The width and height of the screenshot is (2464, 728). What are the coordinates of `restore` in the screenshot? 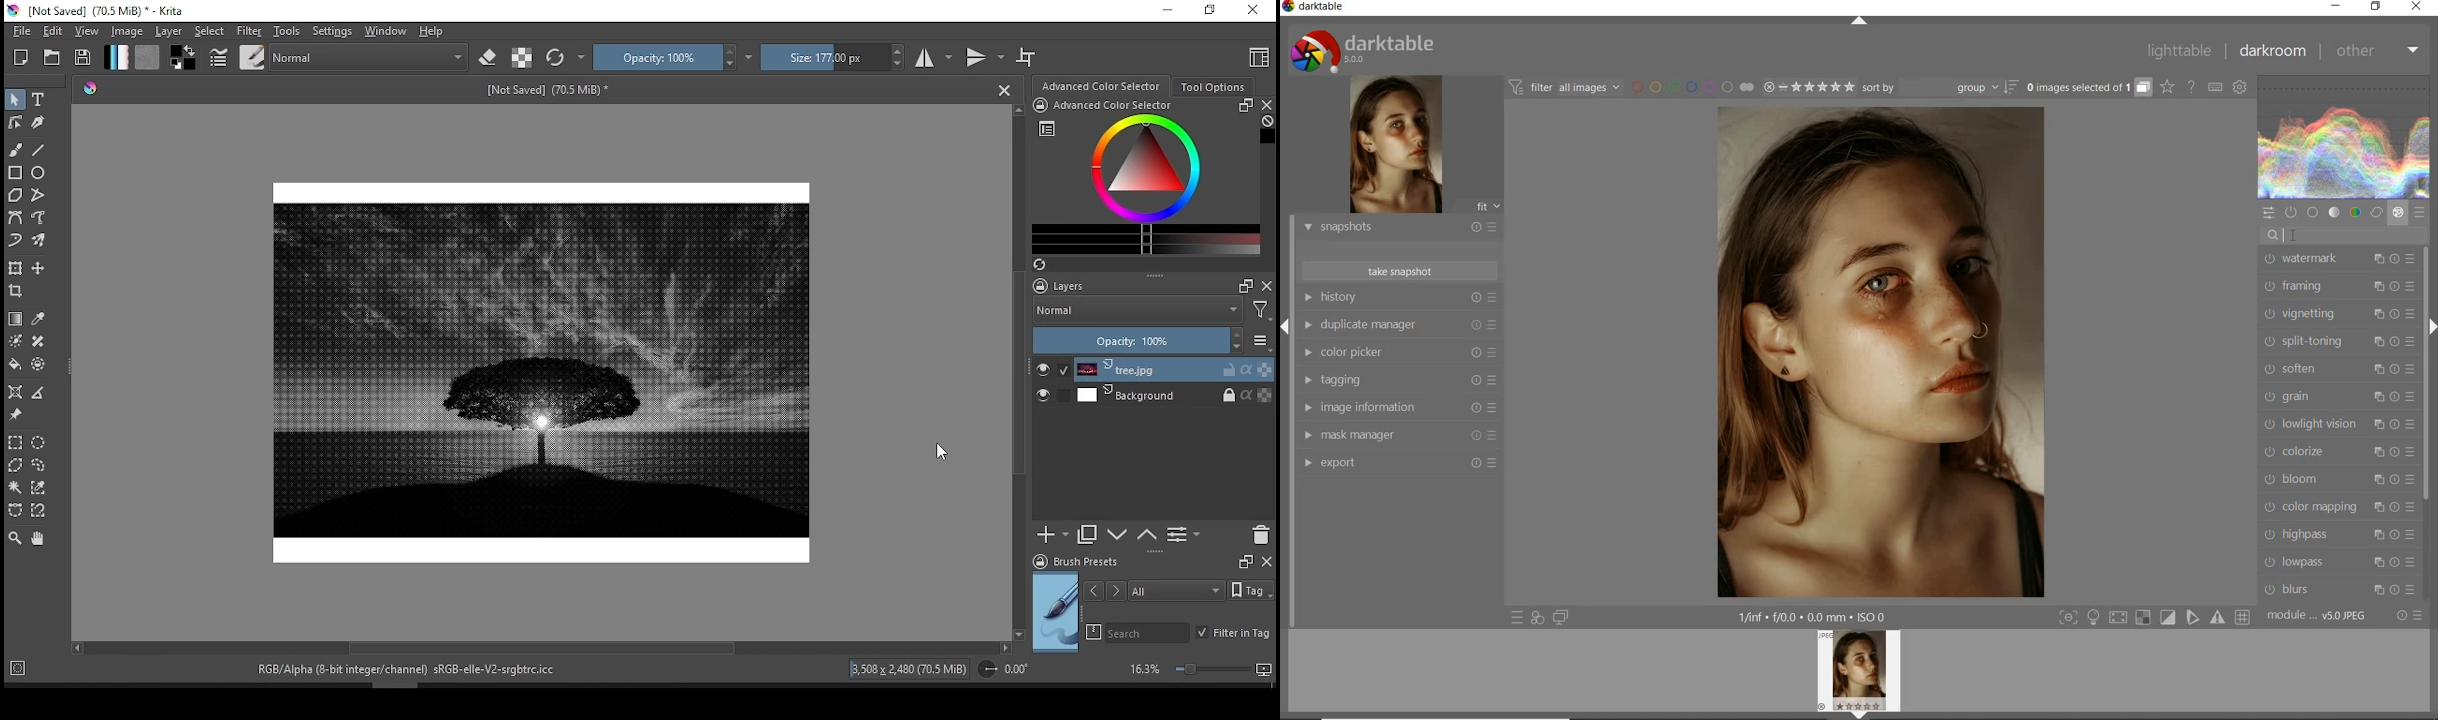 It's located at (1208, 11).